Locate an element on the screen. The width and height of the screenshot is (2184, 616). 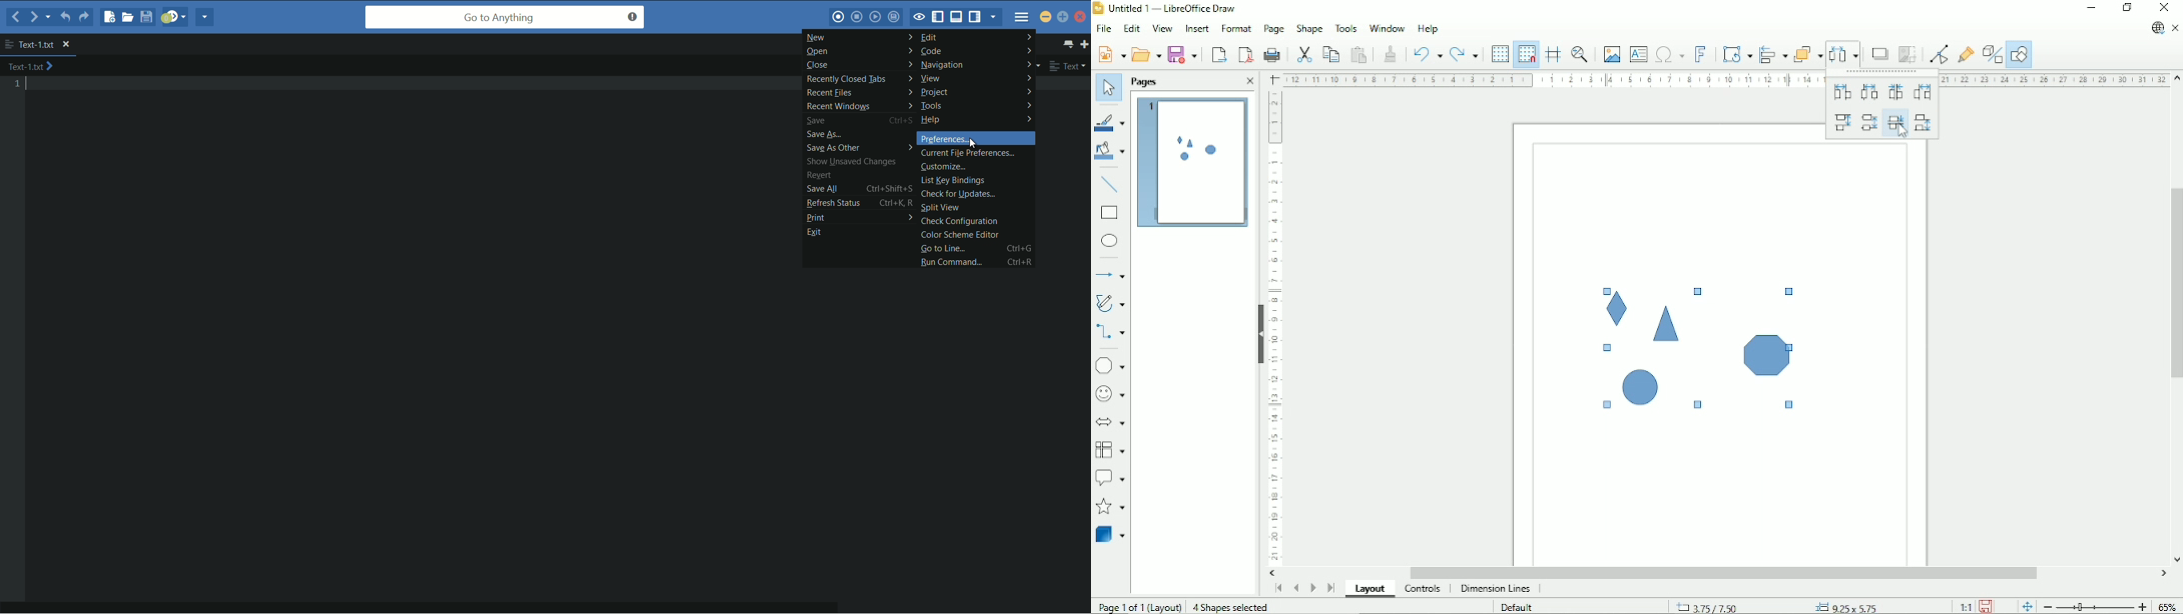
Cursor position is located at coordinates (1778, 606).